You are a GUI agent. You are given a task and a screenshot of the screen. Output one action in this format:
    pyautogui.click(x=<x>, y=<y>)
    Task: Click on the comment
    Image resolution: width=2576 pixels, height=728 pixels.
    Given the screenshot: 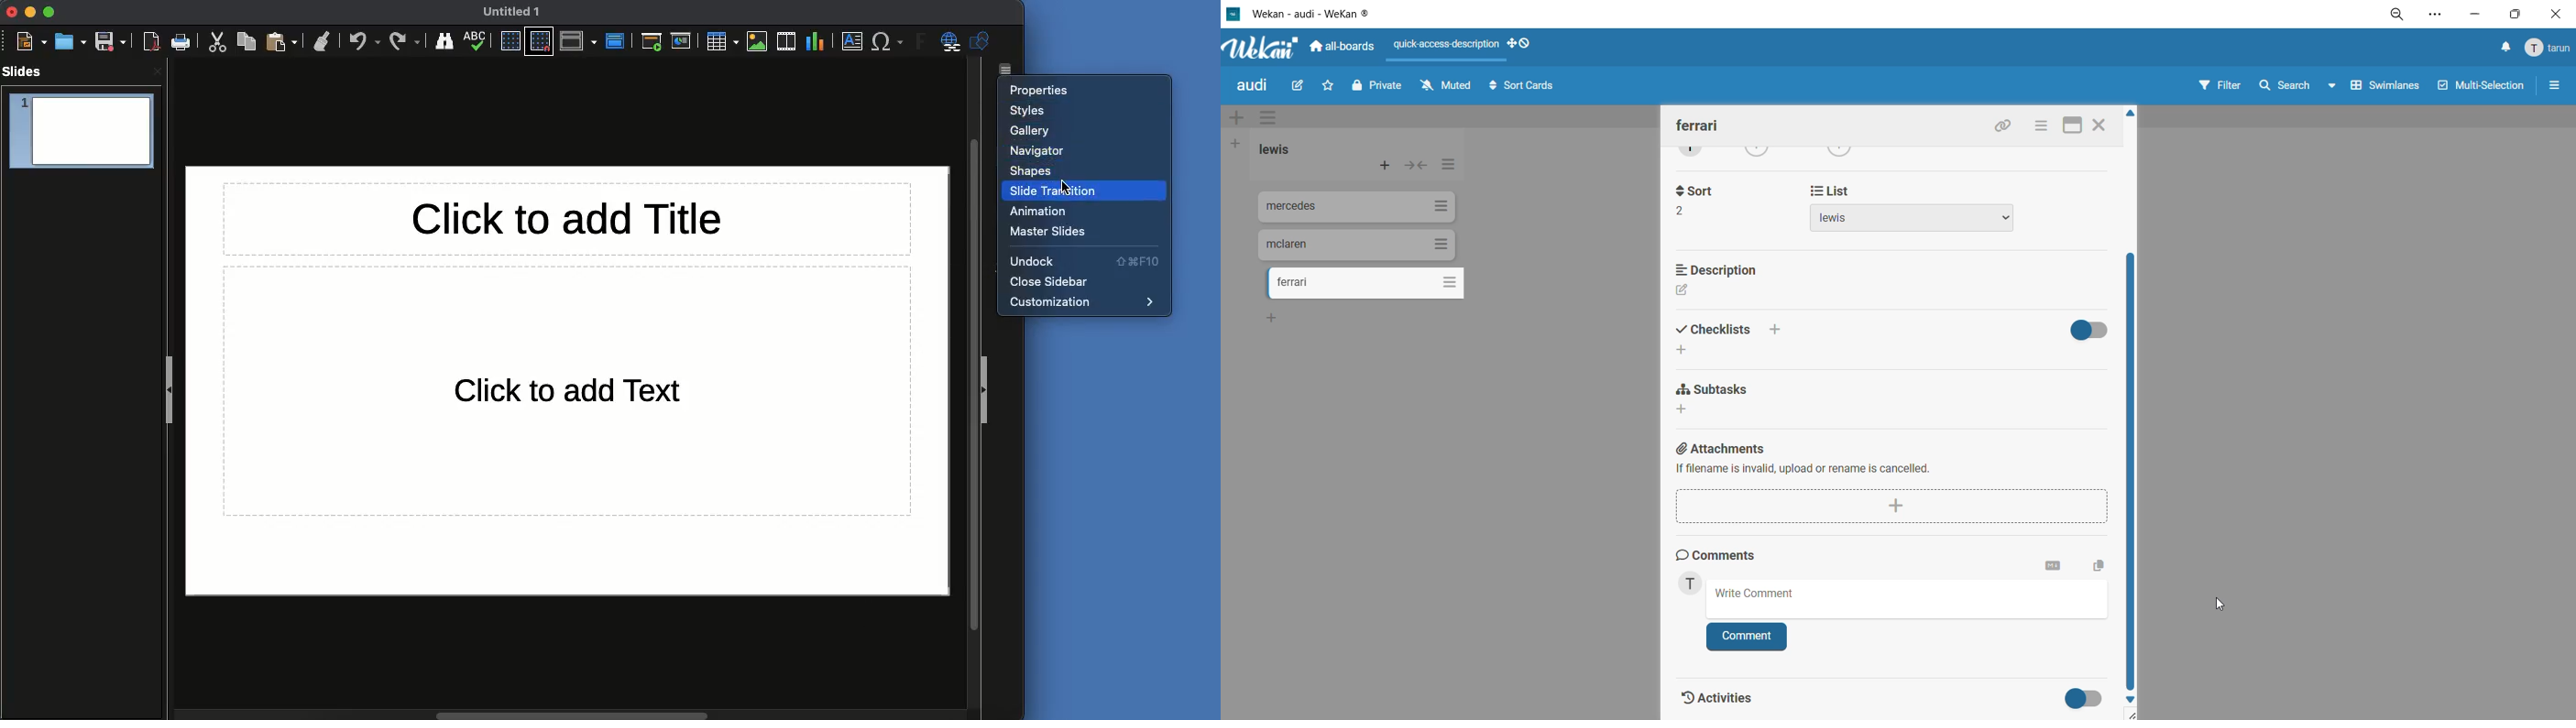 What is the action you would take?
    pyautogui.click(x=1748, y=635)
    